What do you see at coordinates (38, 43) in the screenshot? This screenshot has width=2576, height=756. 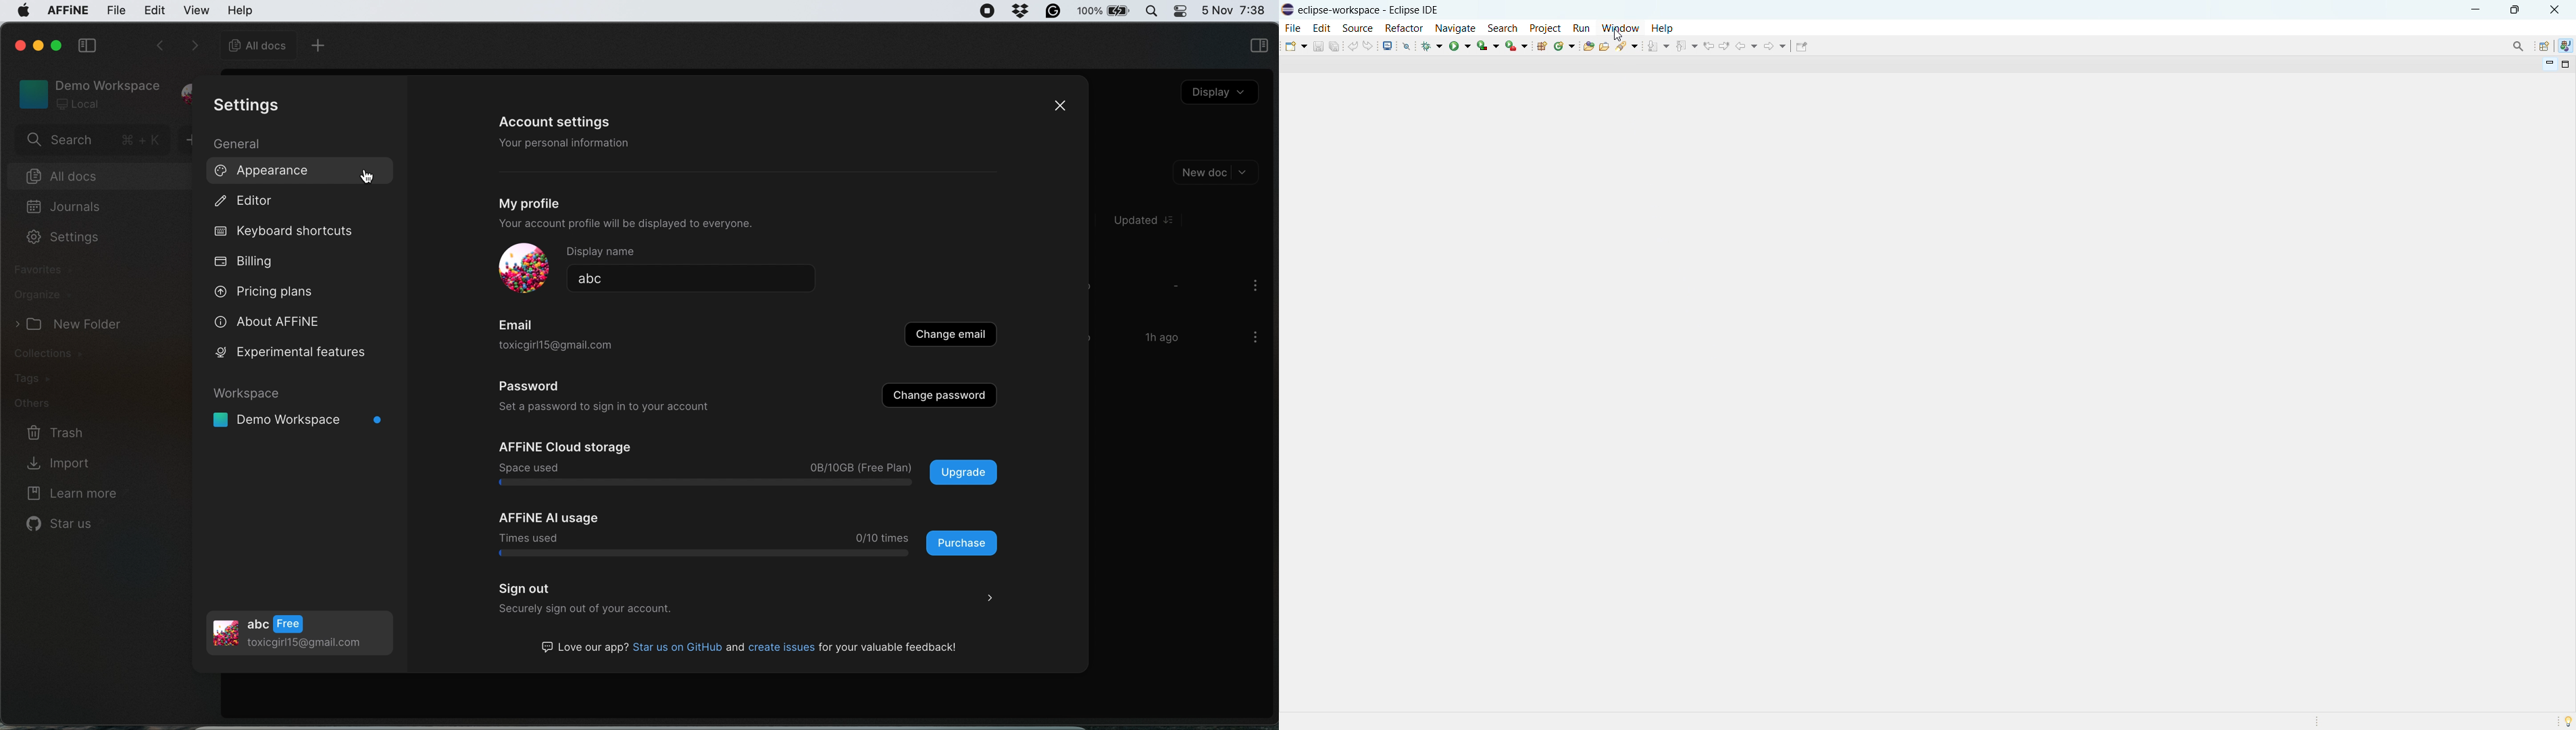 I see `minimise` at bounding box center [38, 43].